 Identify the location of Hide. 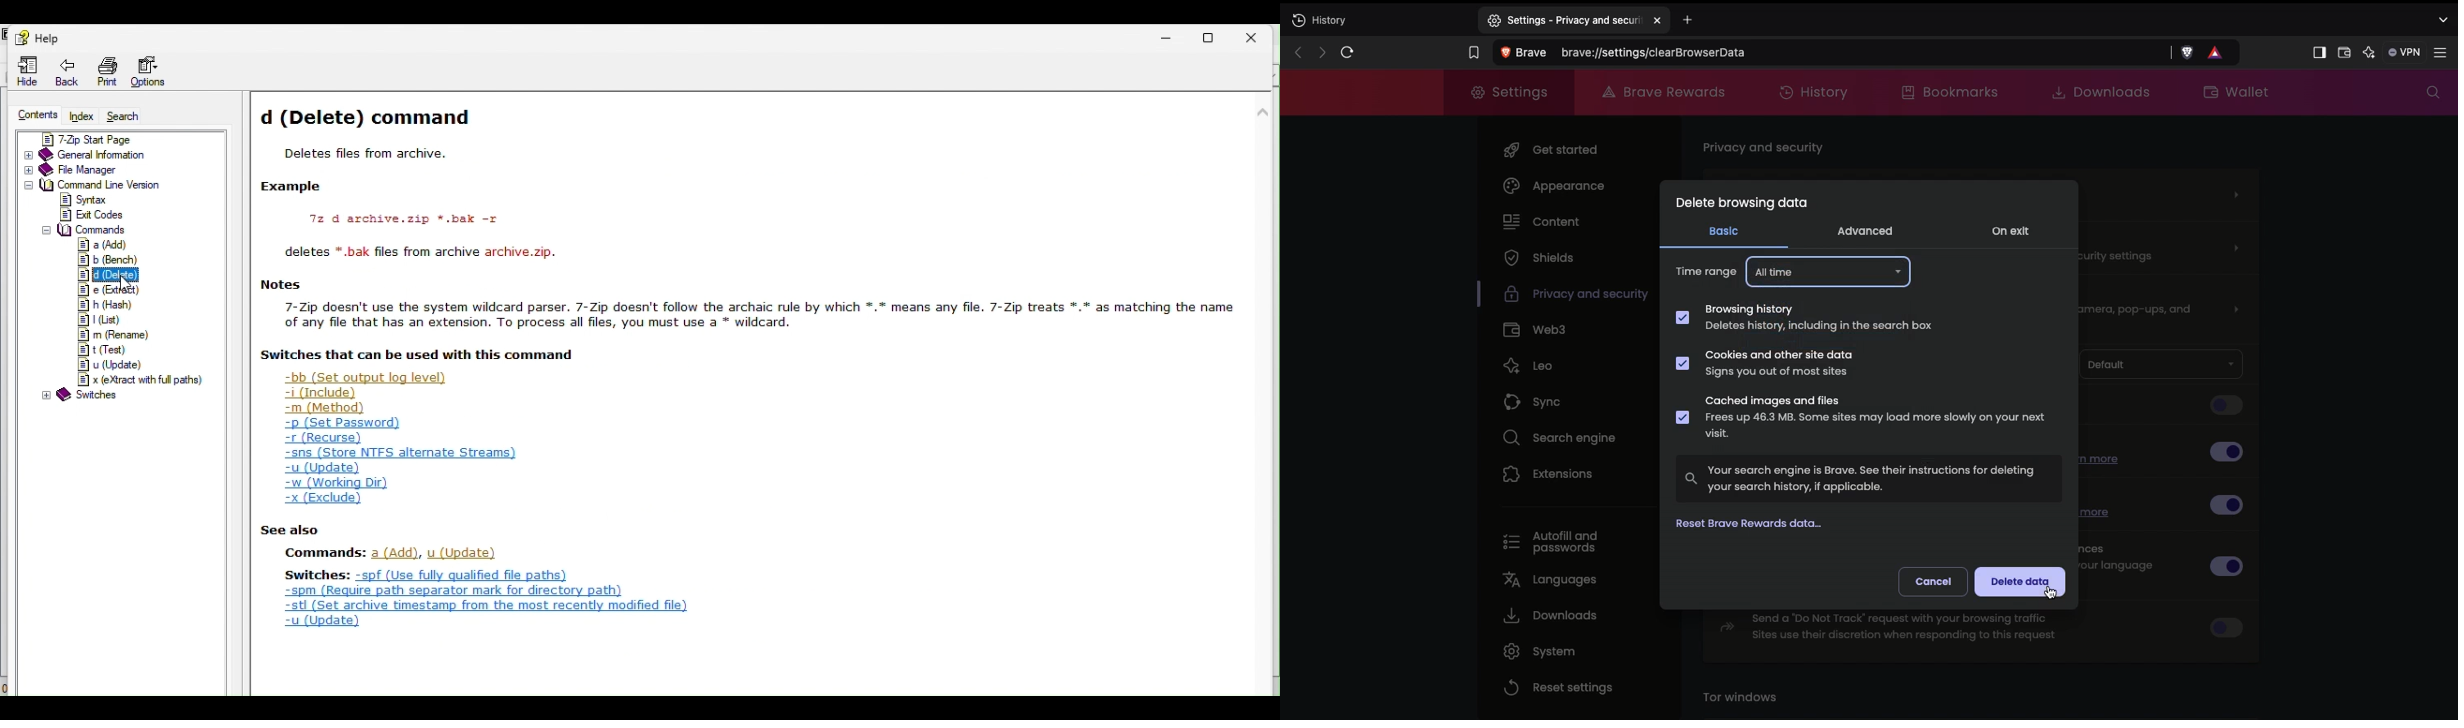
(24, 69).